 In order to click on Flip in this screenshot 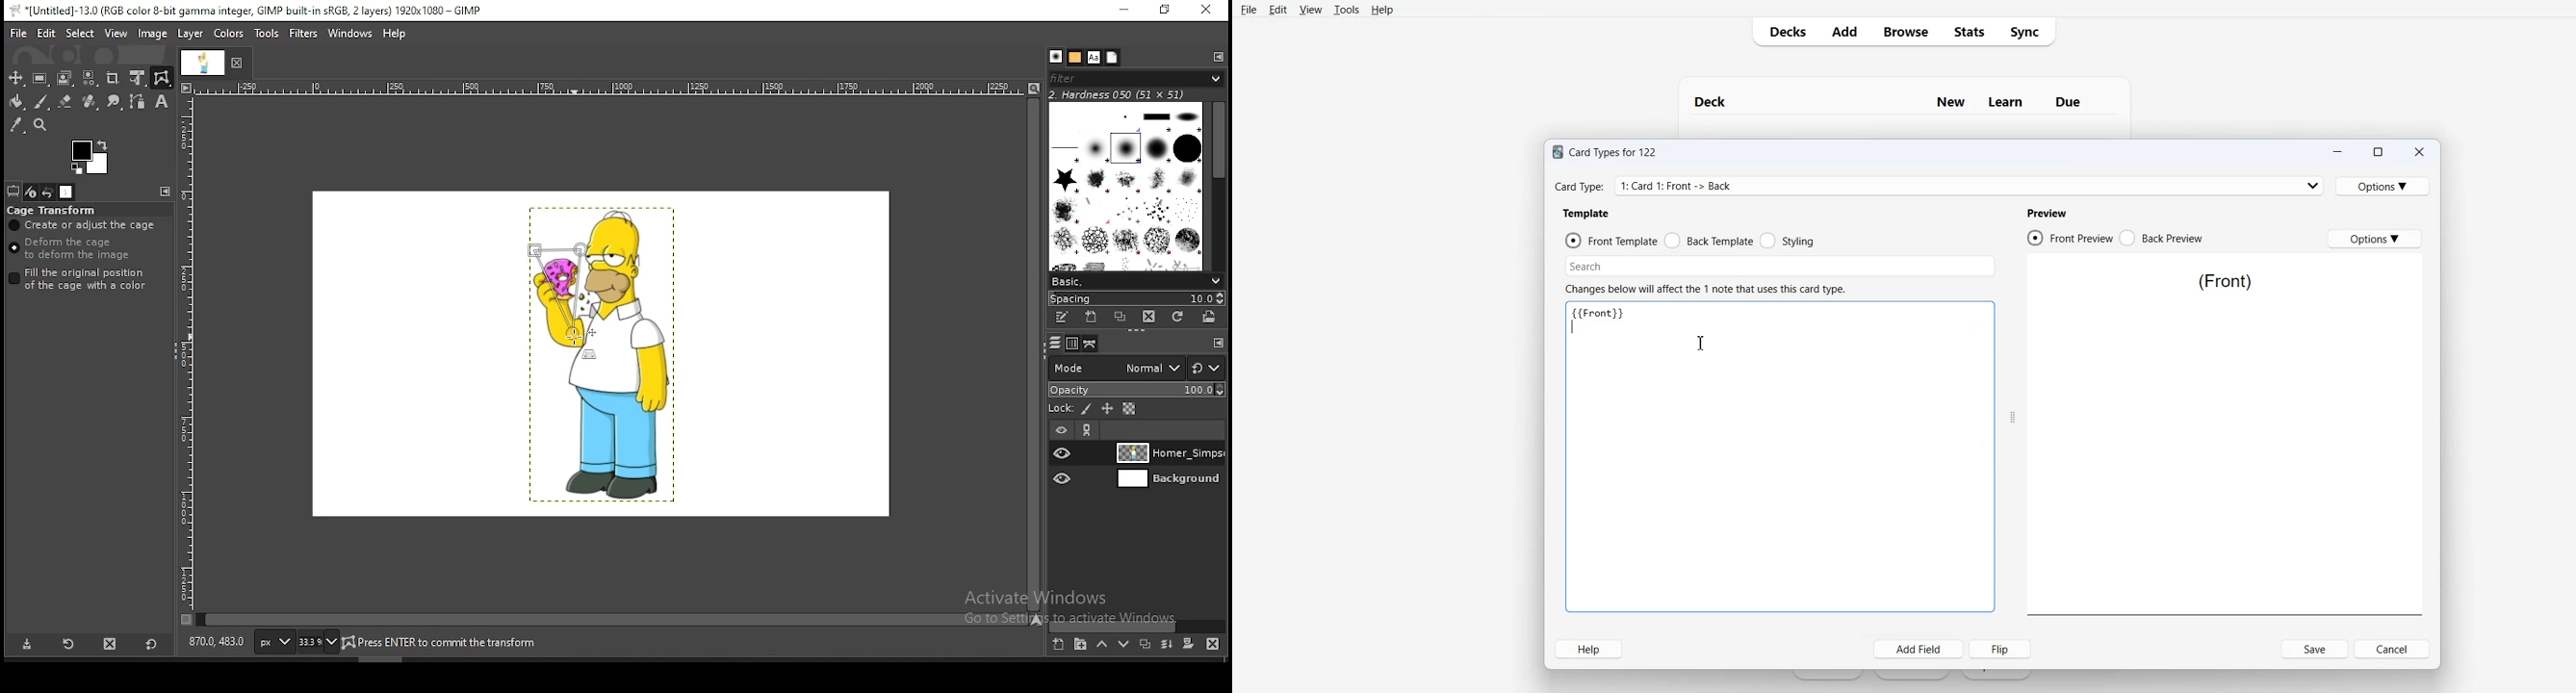, I will do `click(2000, 649)`.